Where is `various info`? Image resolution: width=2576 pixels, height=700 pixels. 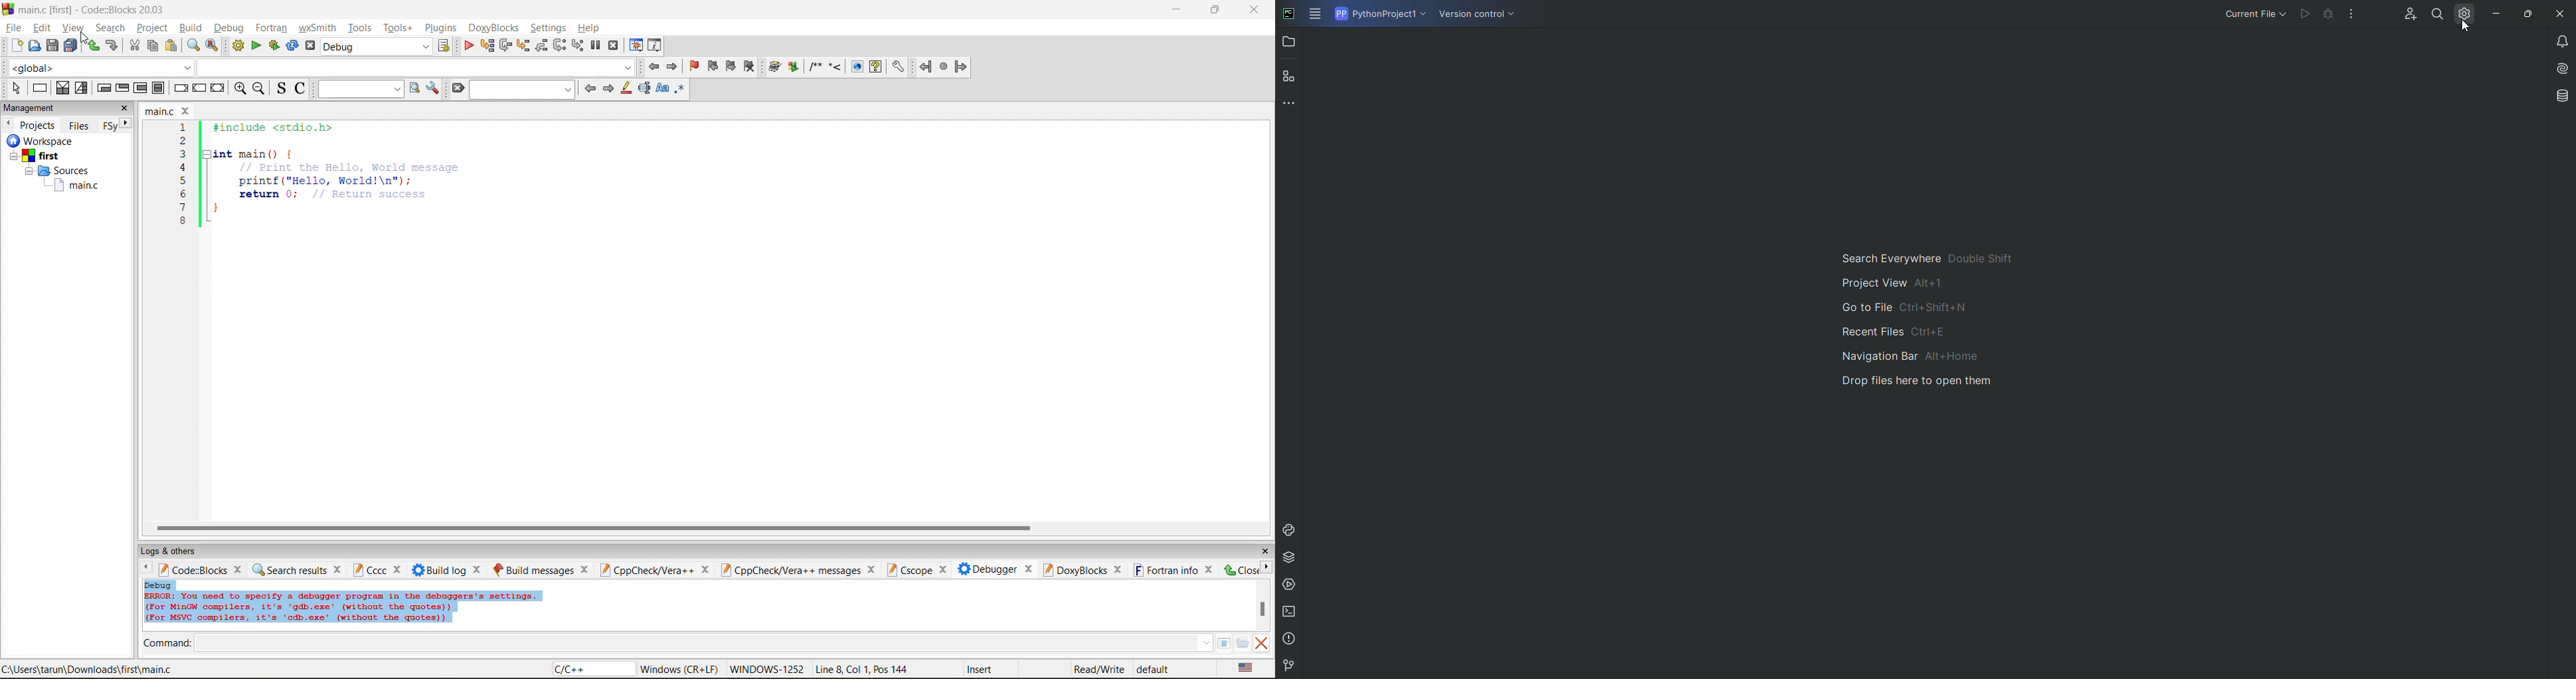
various info is located at coordinates (658, 47).